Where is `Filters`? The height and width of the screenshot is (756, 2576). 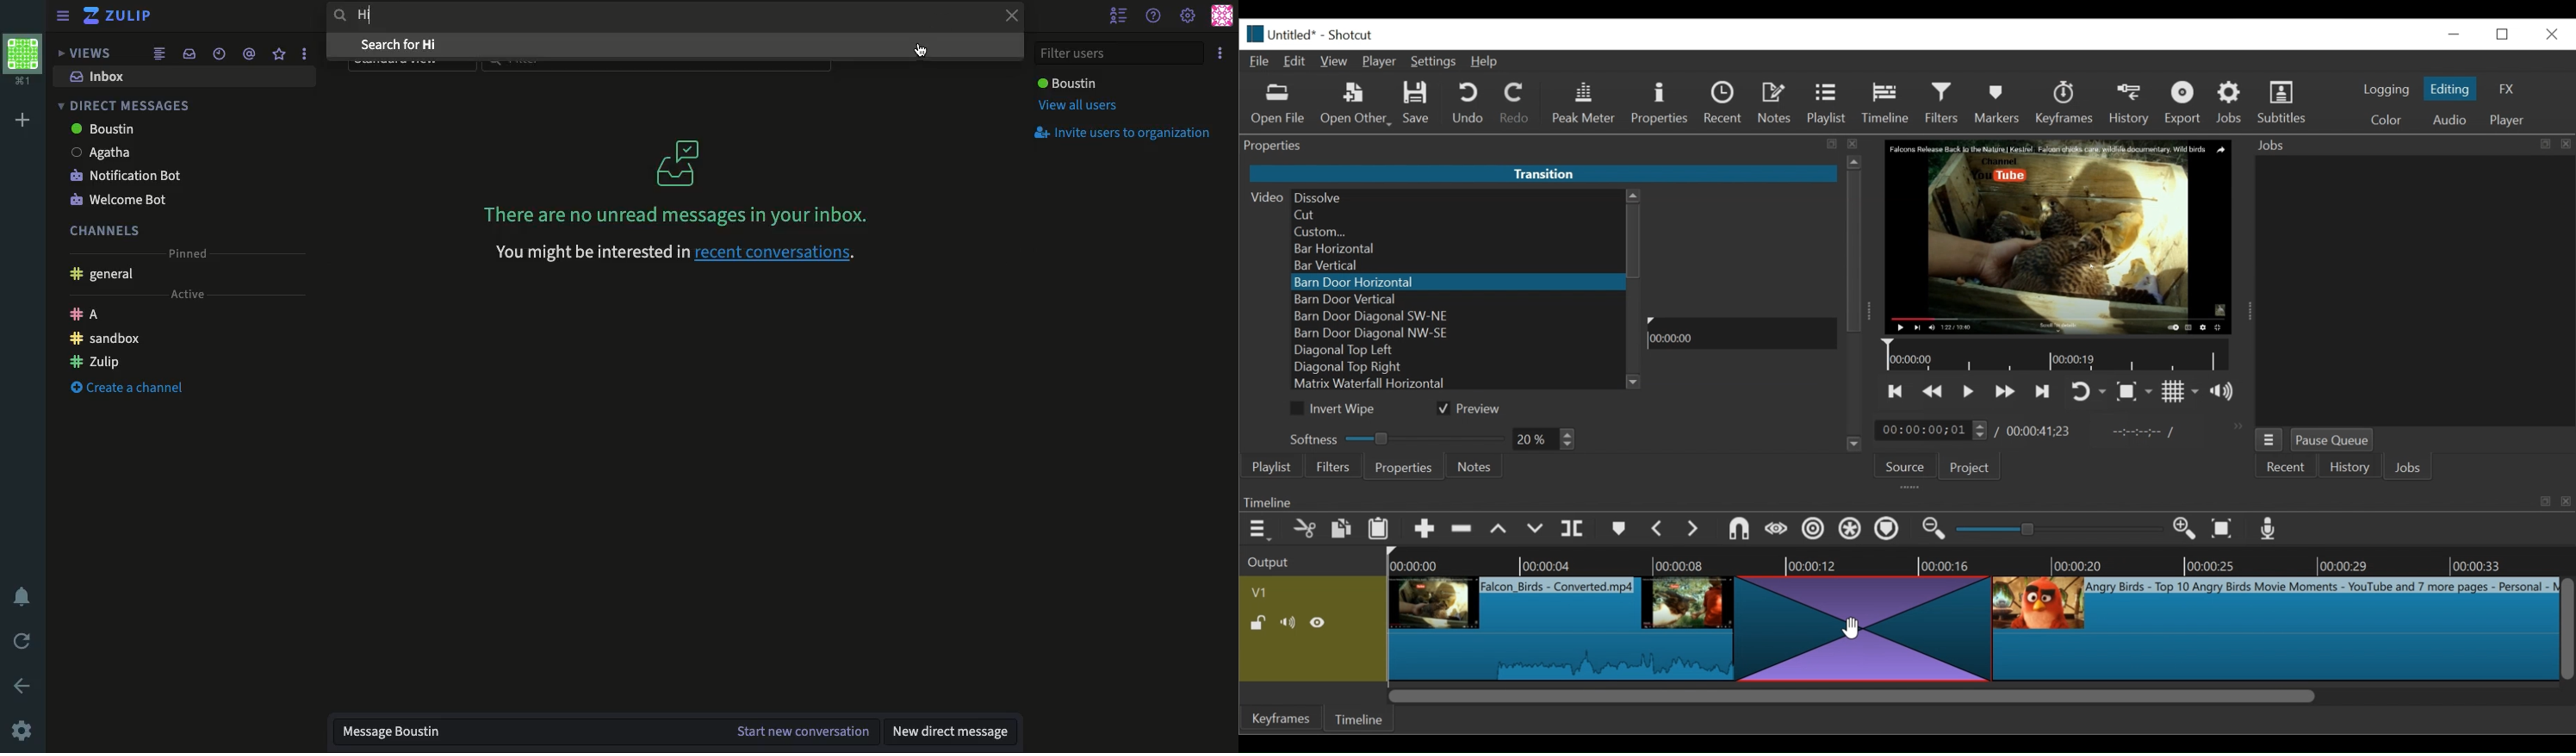
Filters is located at coordinates (1332, 466).